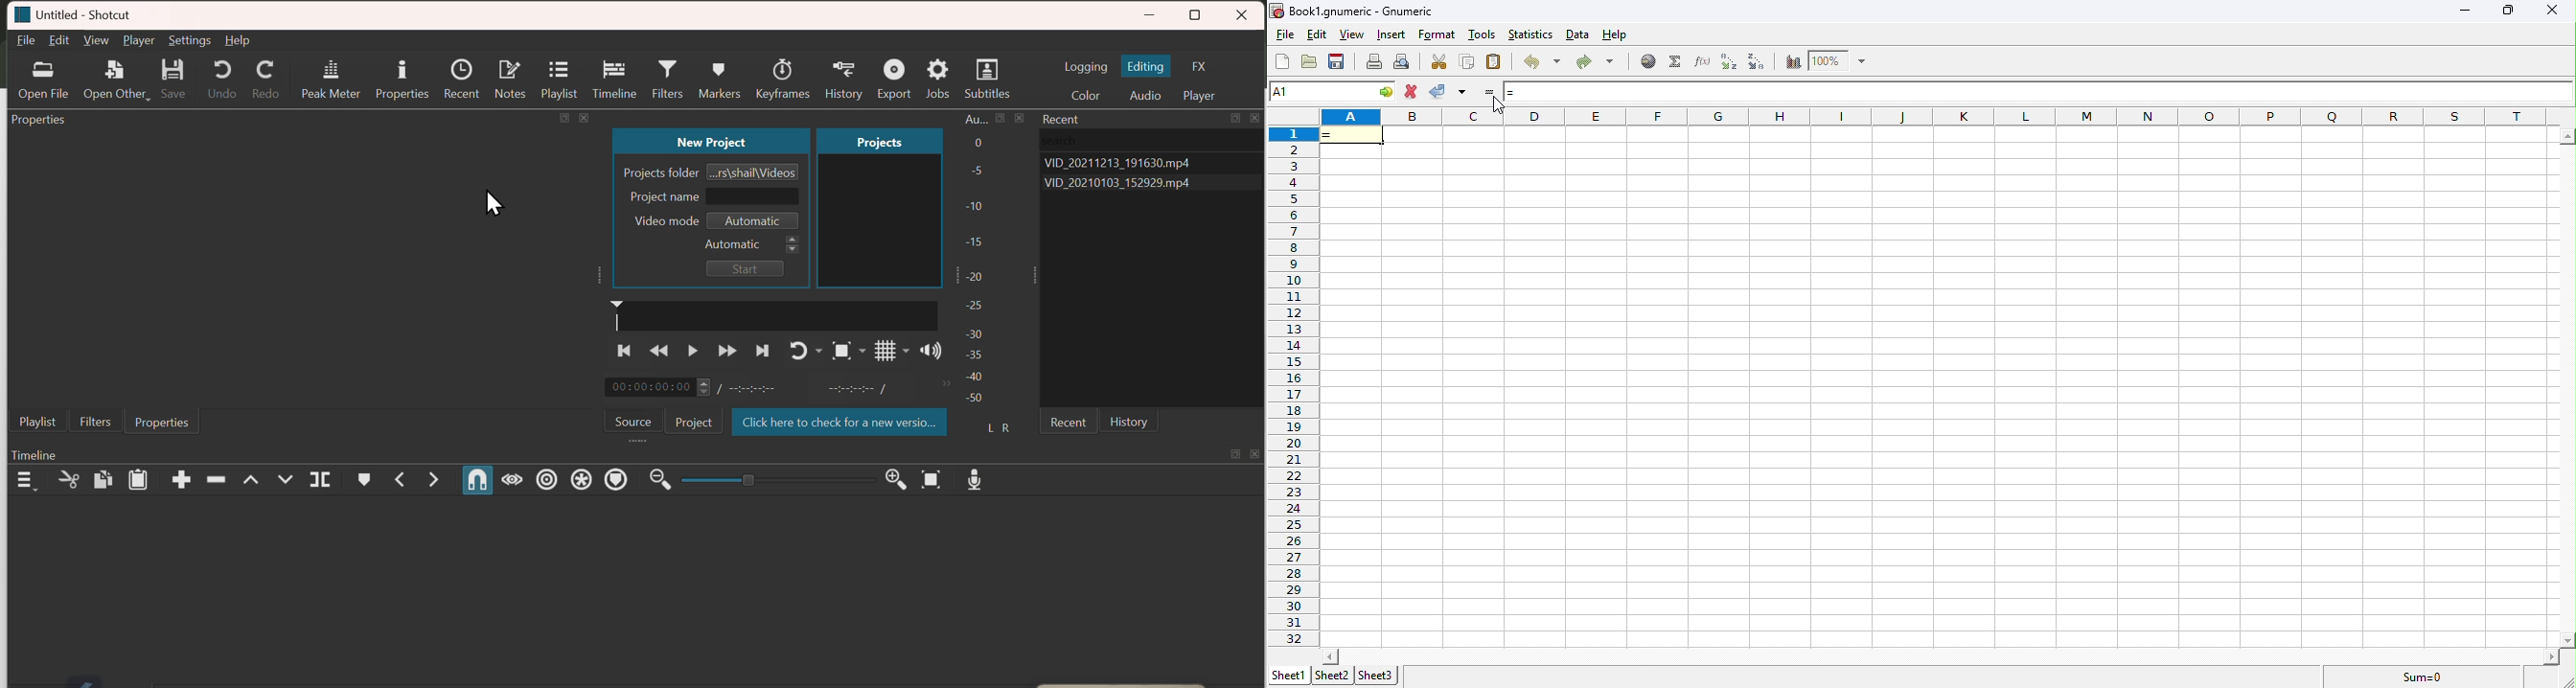 This screenshot has height=700, width=2576. I want to click on philtres, so click(96, 421).